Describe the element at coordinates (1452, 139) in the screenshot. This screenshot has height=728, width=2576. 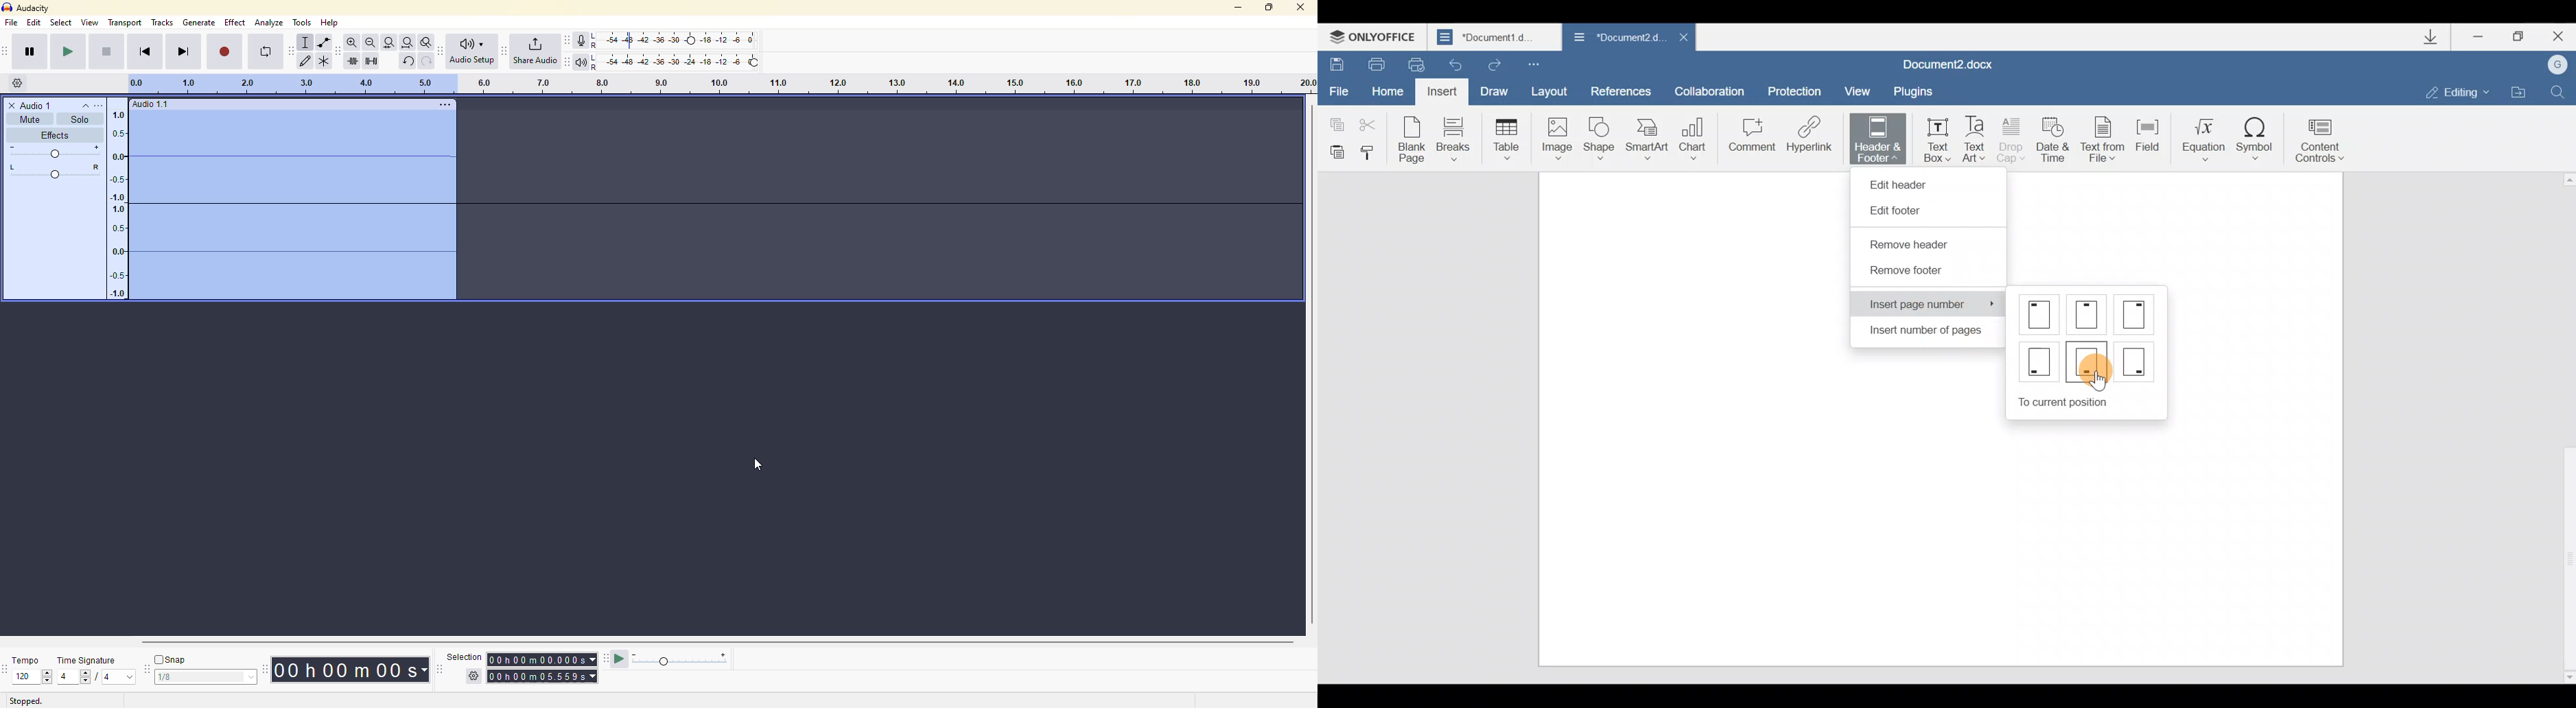
I see `Breaks` at that location.